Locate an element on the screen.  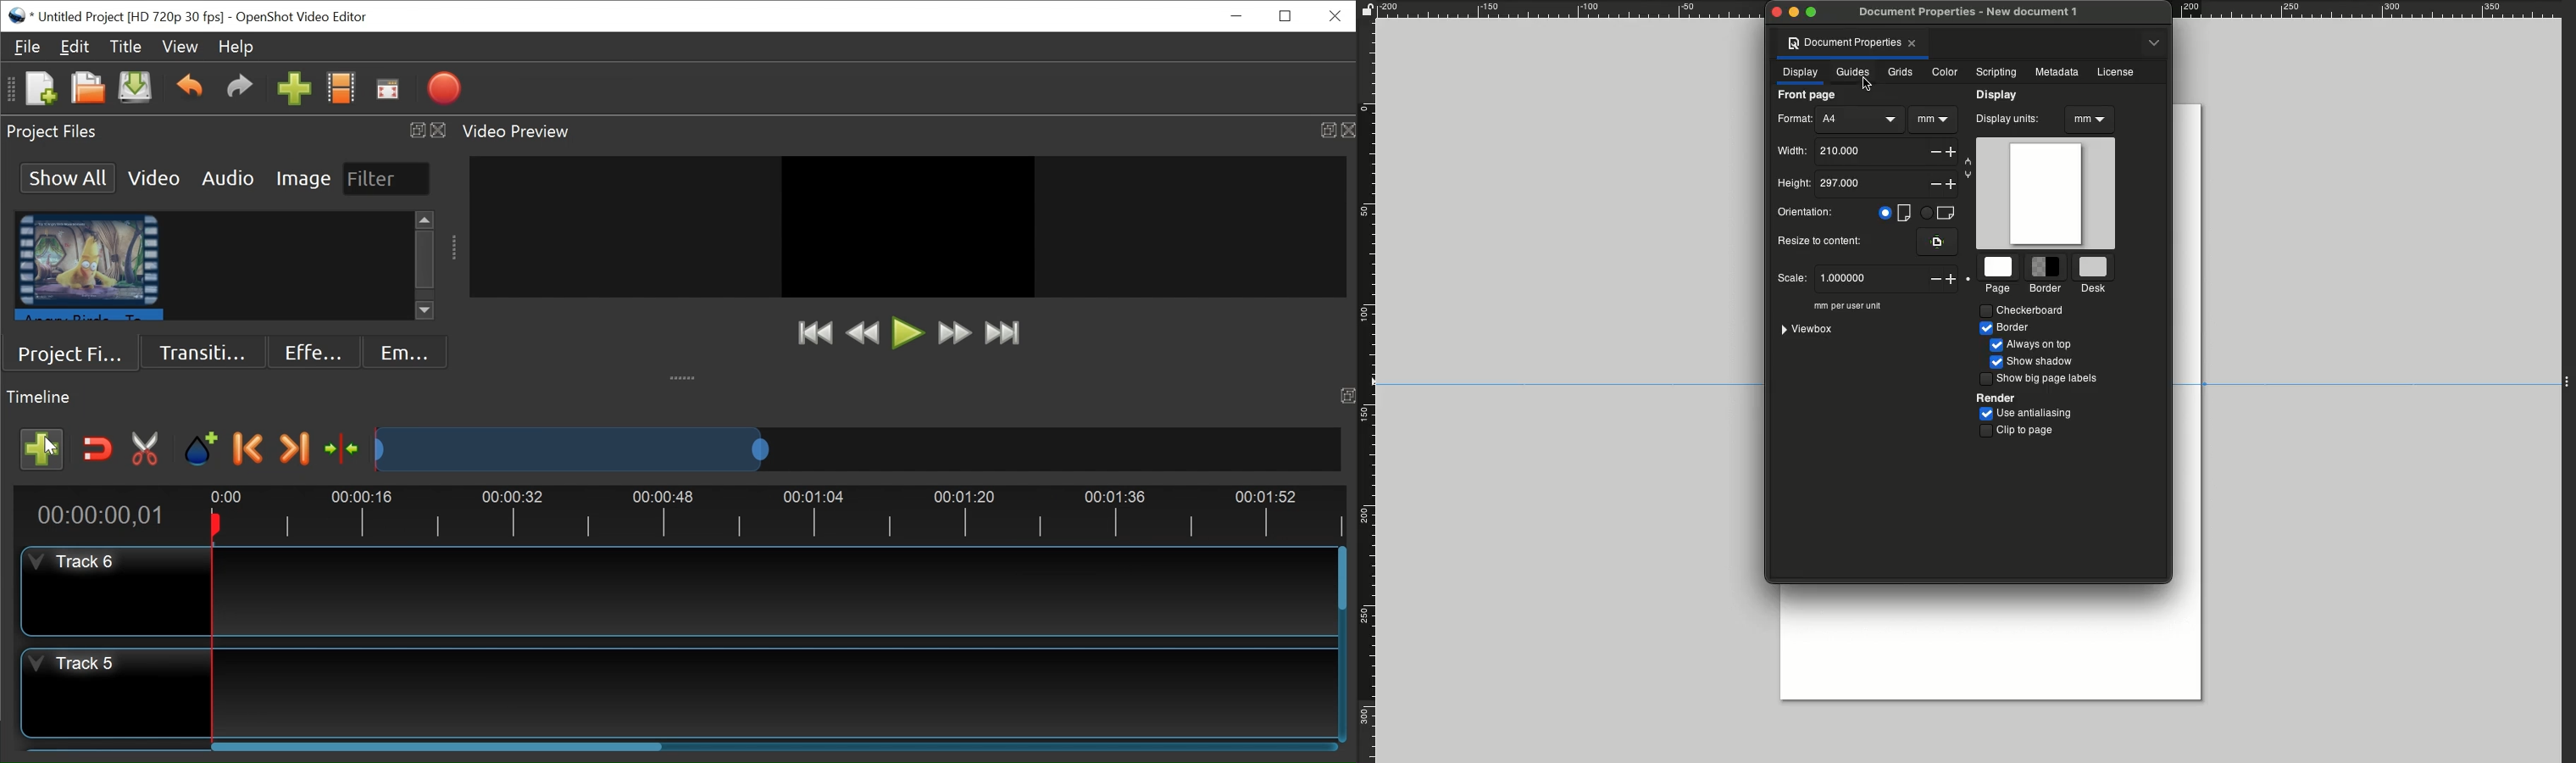
Previous marker is located at coordinates (251, 447).